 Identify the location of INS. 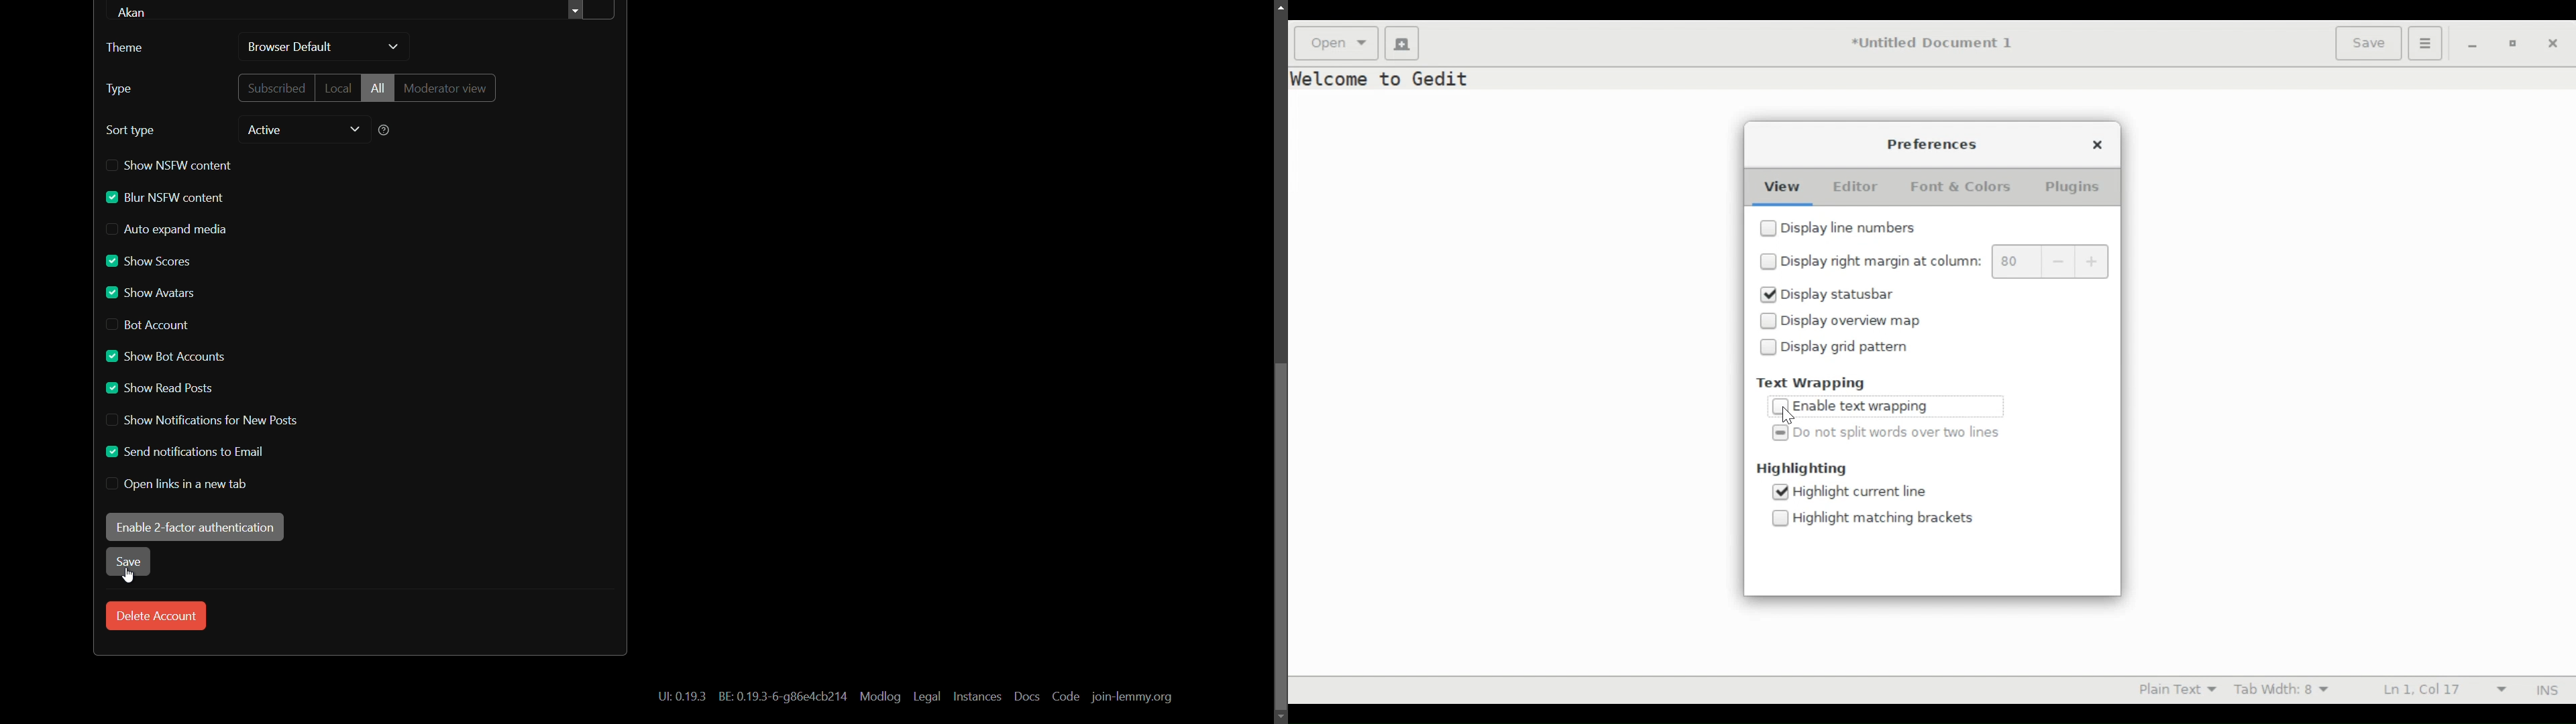
(2547, 689).